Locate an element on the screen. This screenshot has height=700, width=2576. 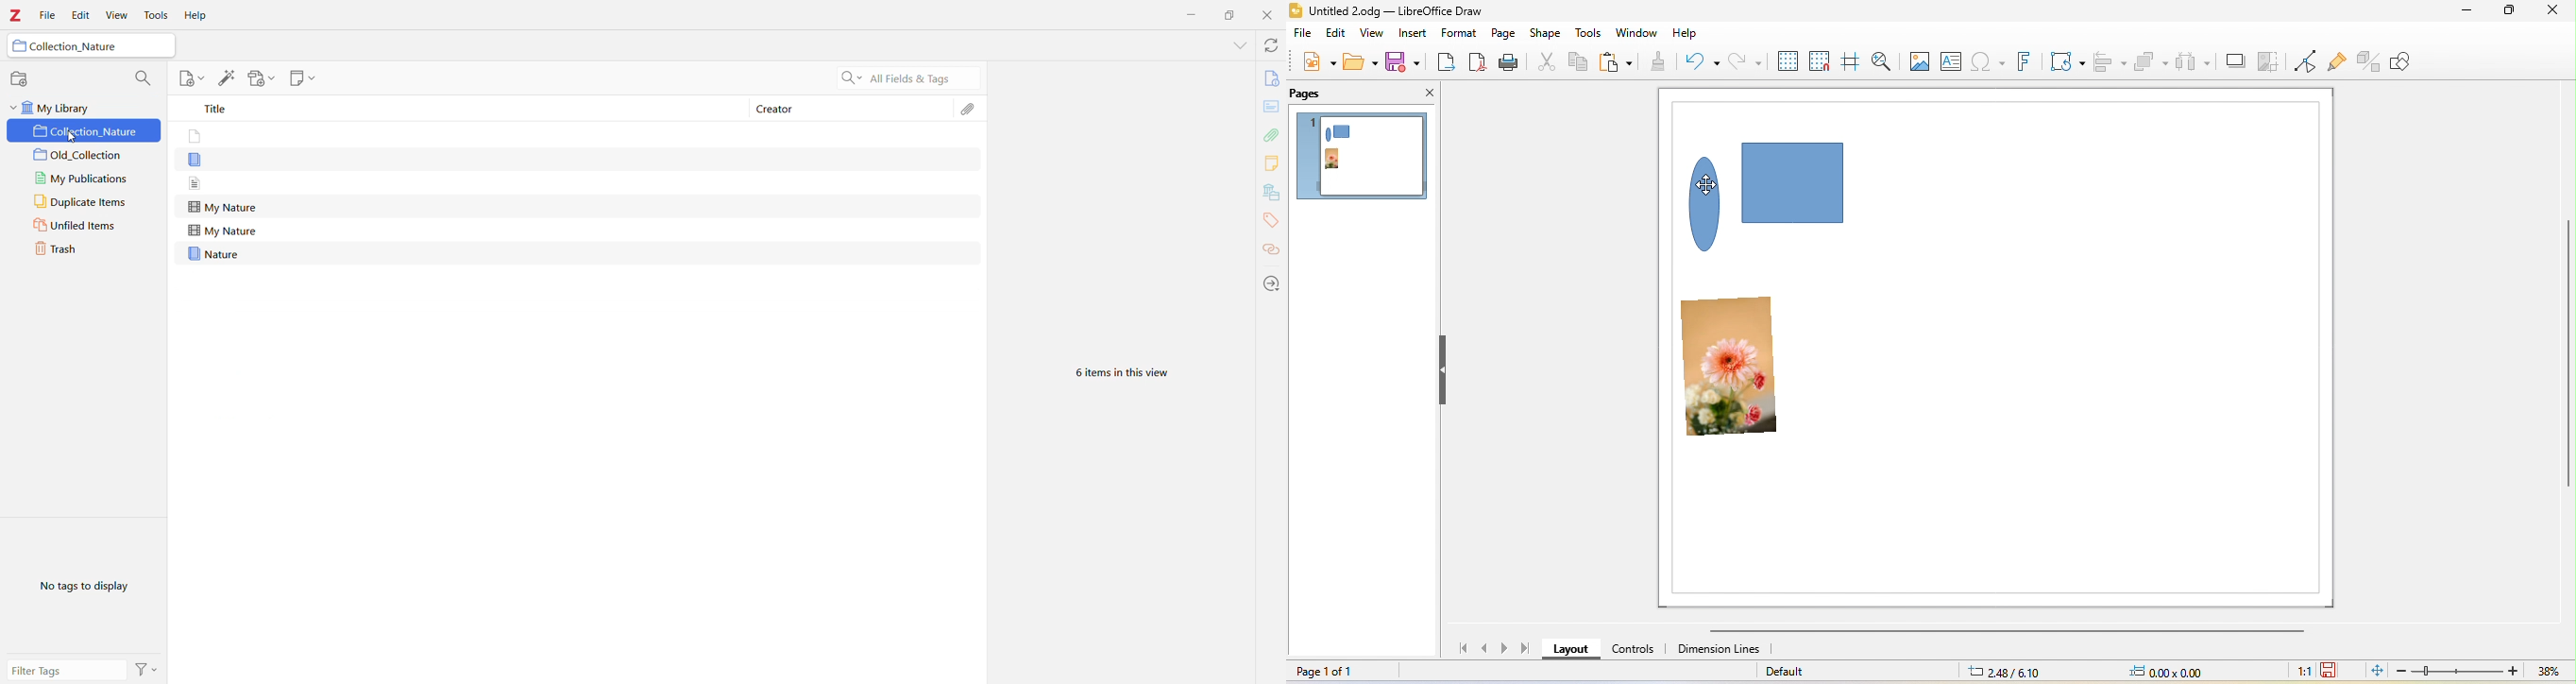
the document has not been modified since last save is located at coordinates (2333, 670).